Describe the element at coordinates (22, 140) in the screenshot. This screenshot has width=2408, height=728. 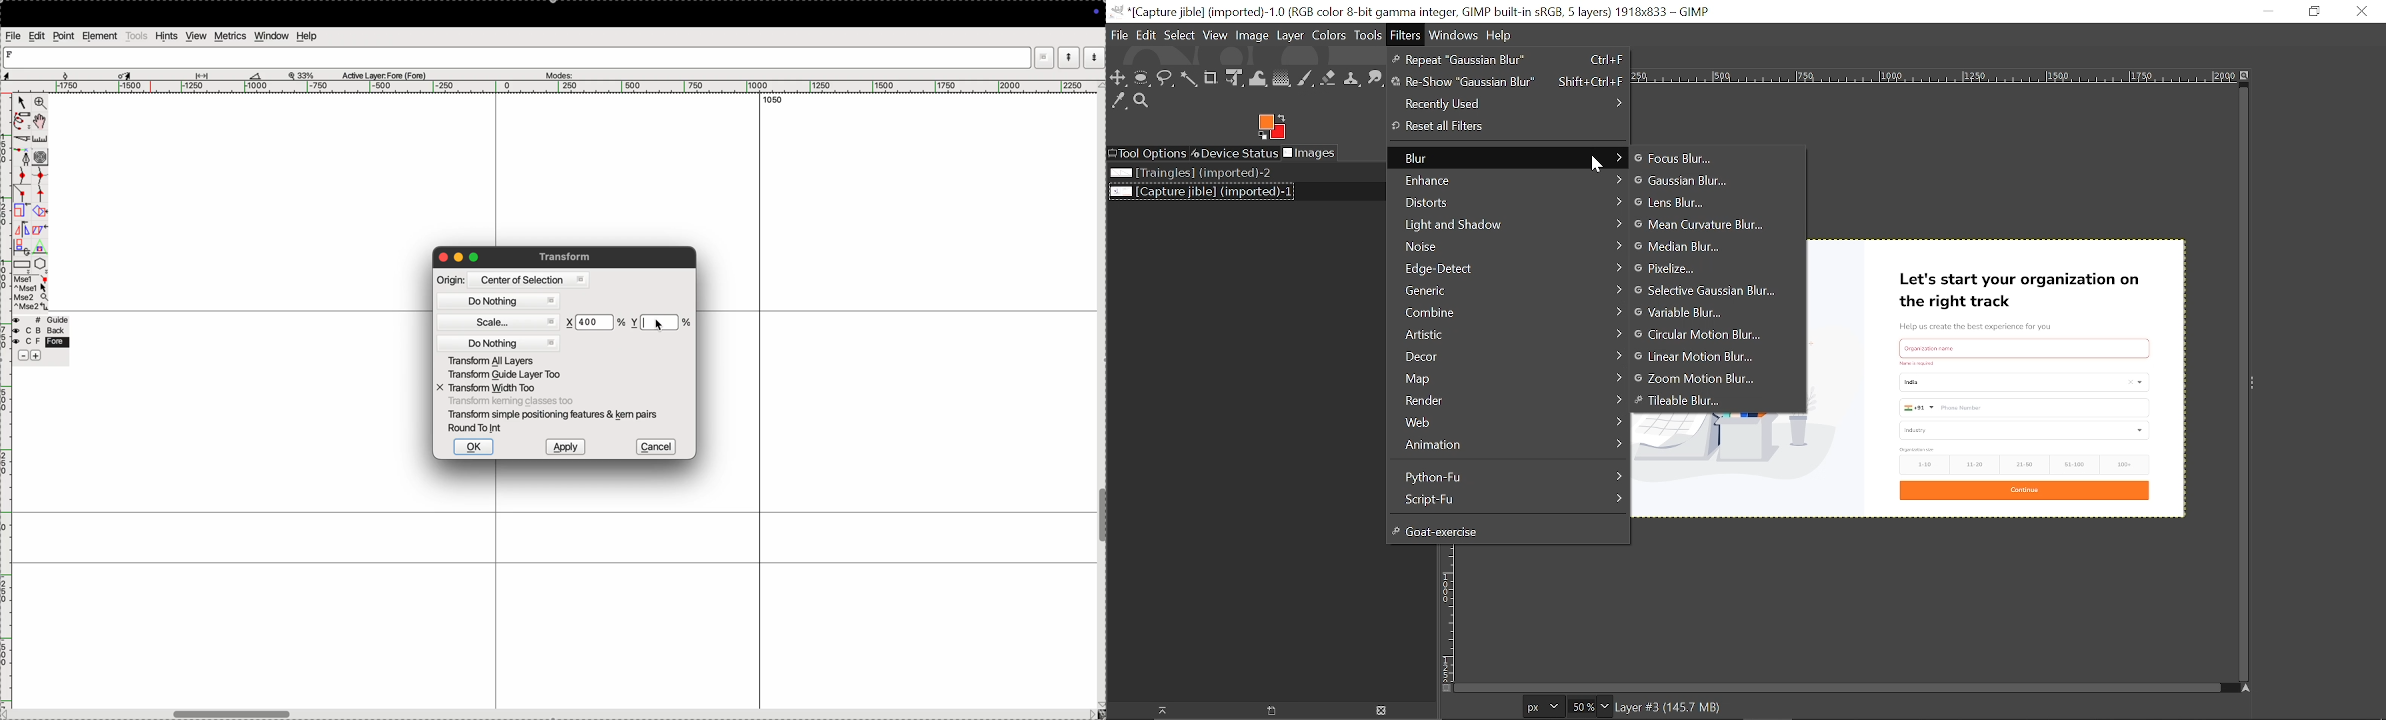
I see `cut` at that location.